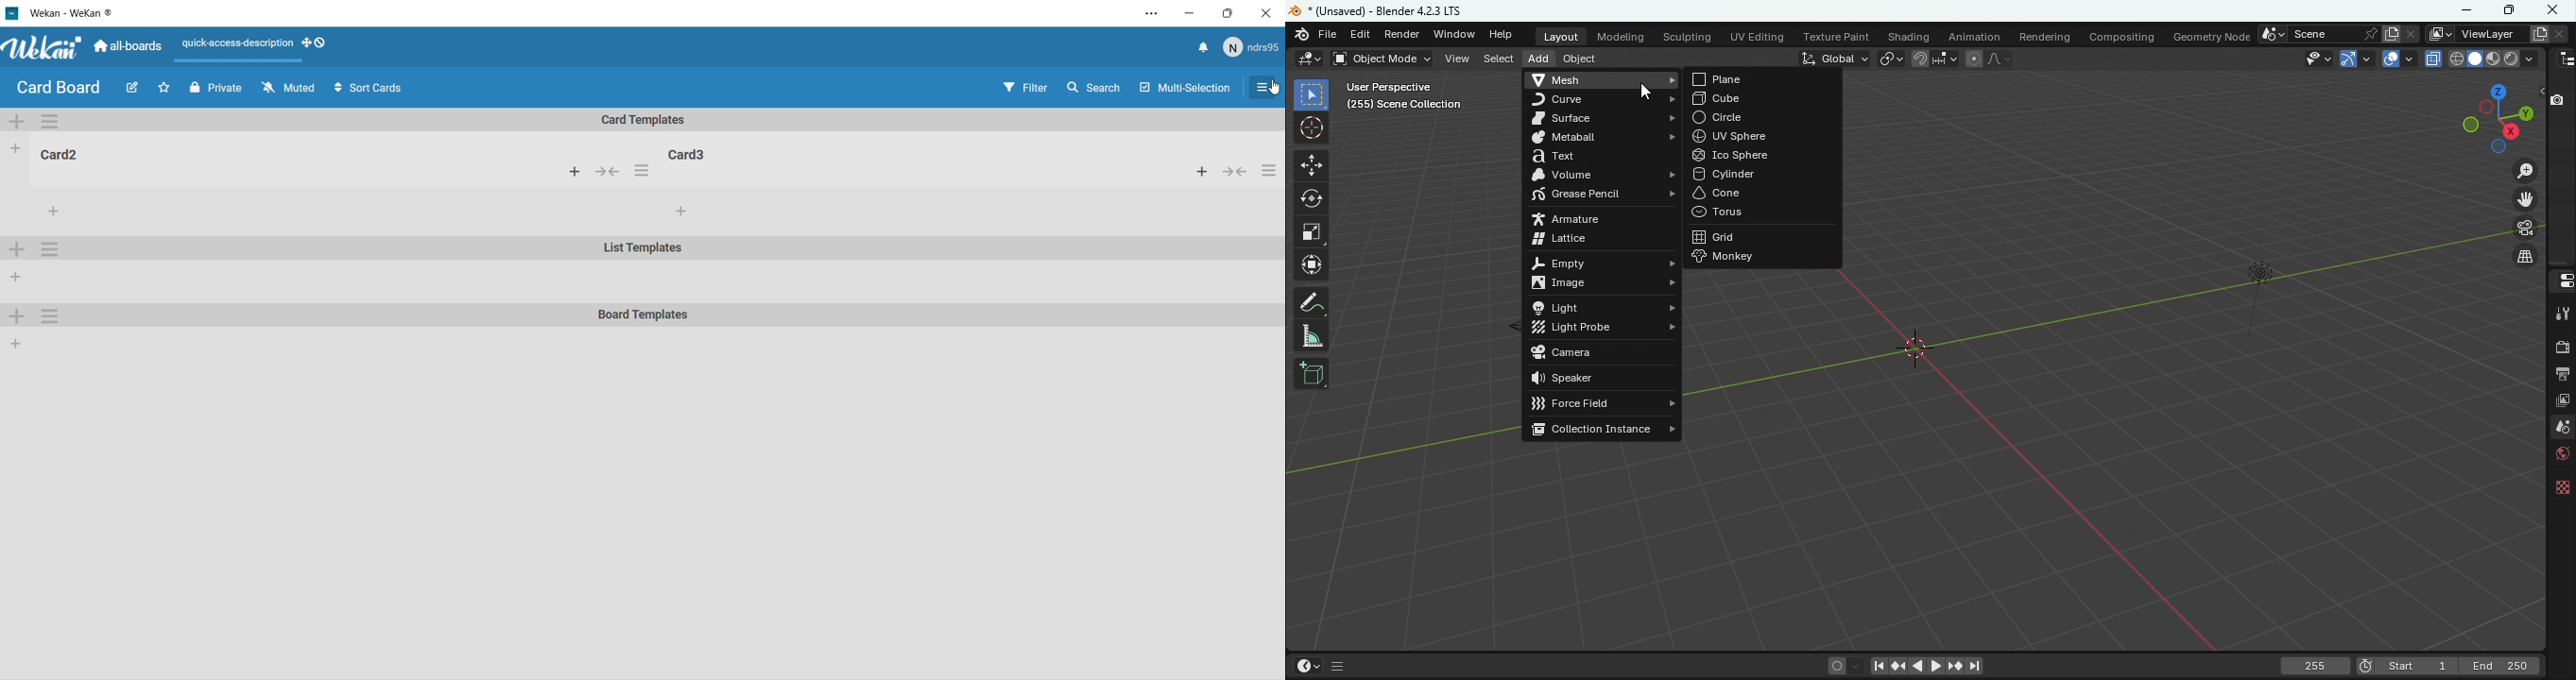 The image size is (2576, 700). Describe the element at coordinates (2272, 34) in the screenshot. I see `Browse scene to be linked` at that location.